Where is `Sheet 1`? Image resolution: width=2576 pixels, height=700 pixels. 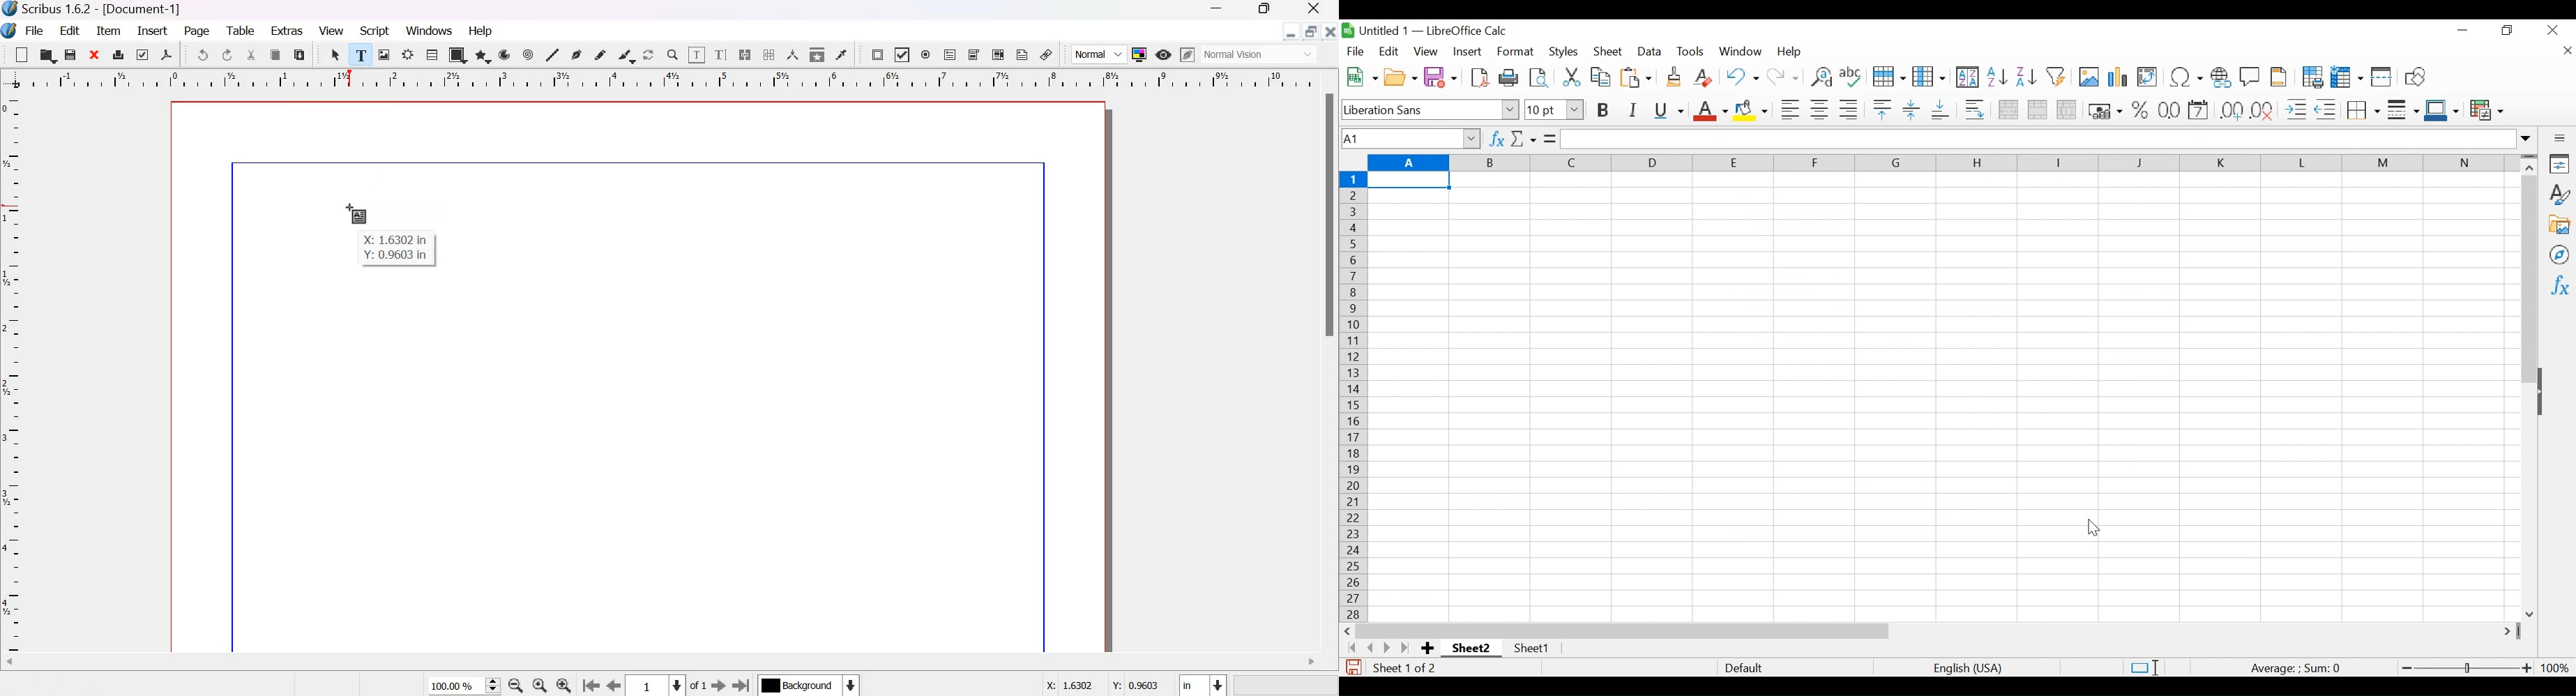
Sheet 1 is located at coordinates (1533, 650).